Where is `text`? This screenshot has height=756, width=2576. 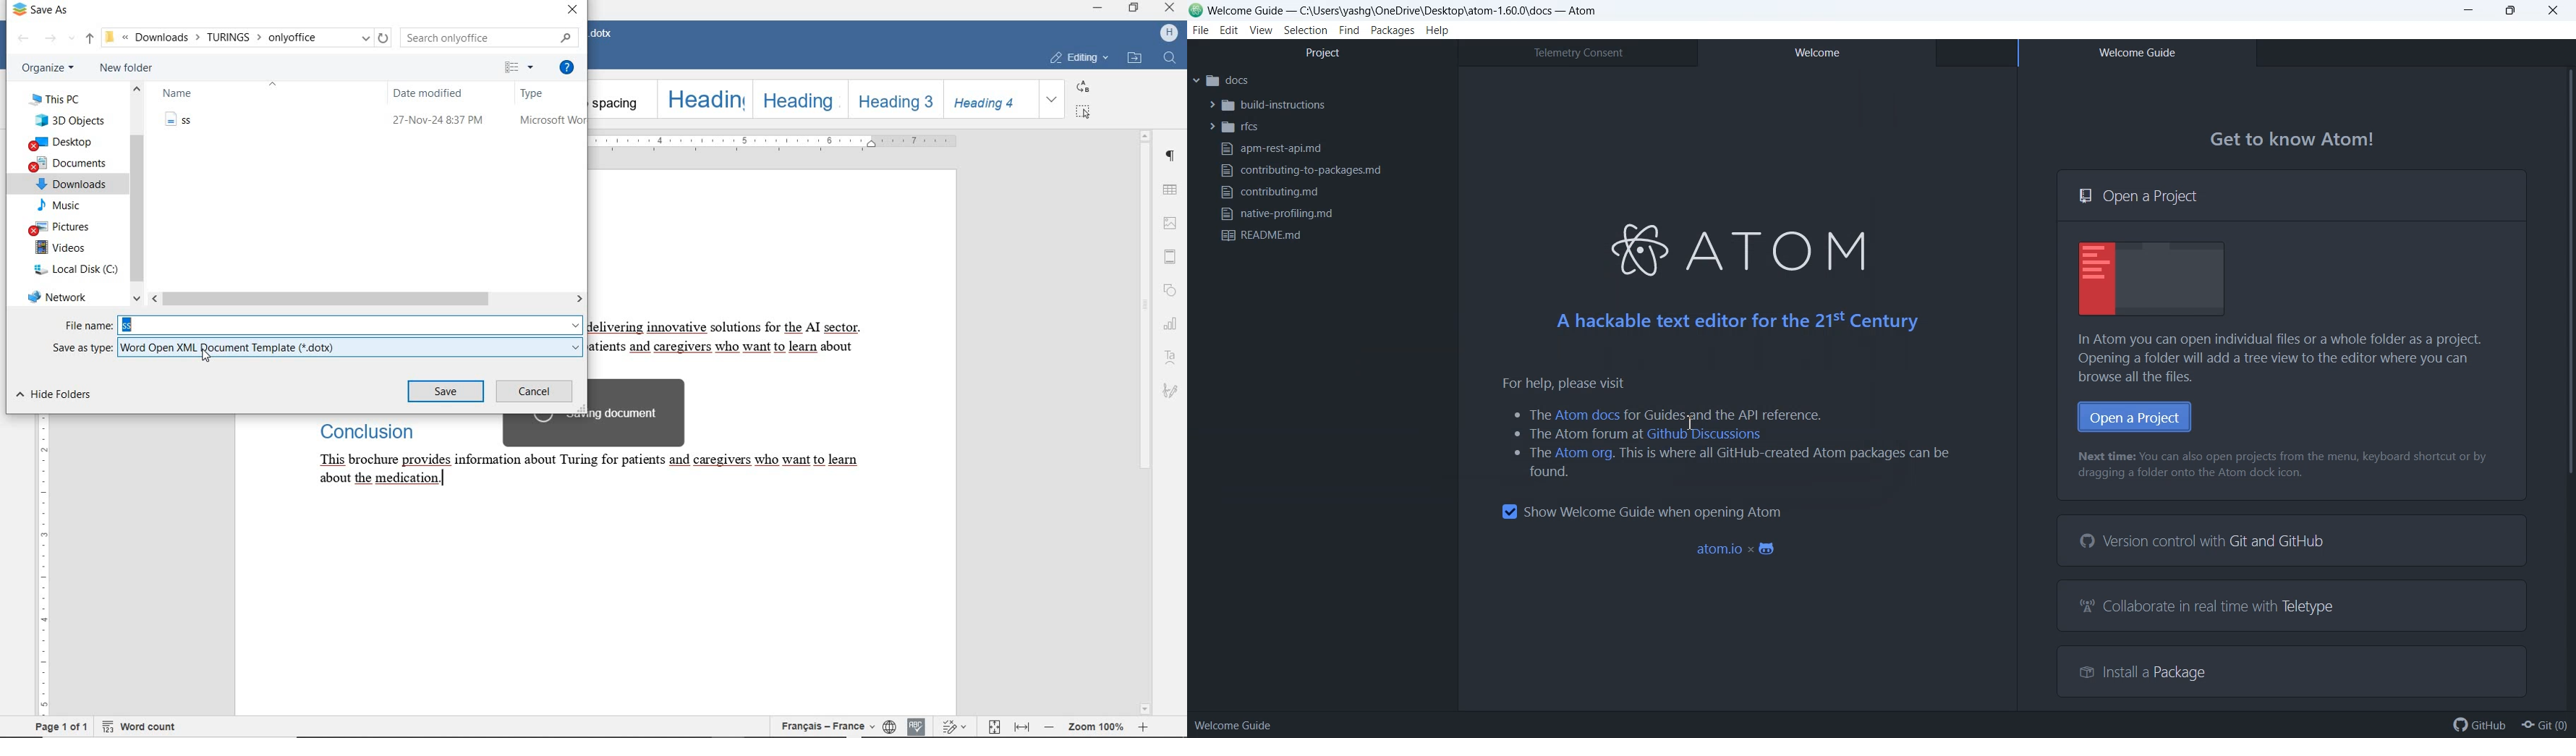 text is located at coordinates (443, 475).